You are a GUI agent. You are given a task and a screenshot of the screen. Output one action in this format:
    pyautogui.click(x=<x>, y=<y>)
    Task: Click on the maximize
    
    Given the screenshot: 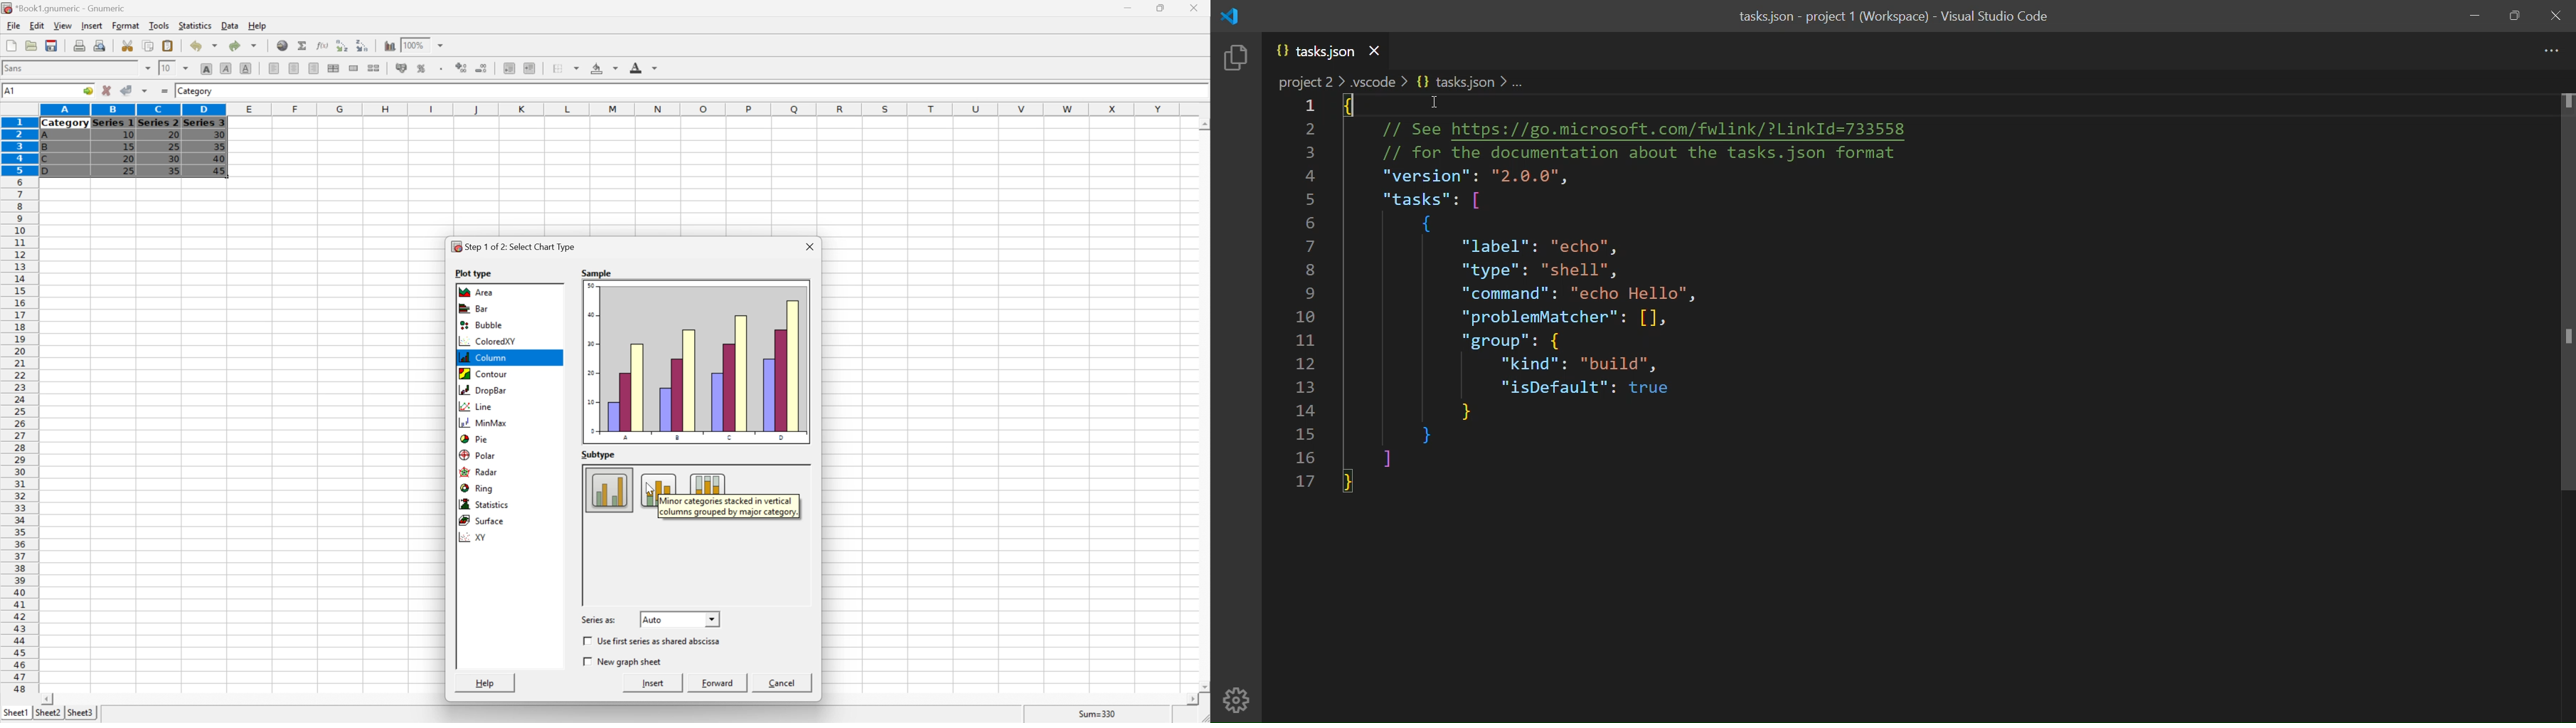 What is the action you would take?
    pyautogui.click(x=2513, y=15)
    